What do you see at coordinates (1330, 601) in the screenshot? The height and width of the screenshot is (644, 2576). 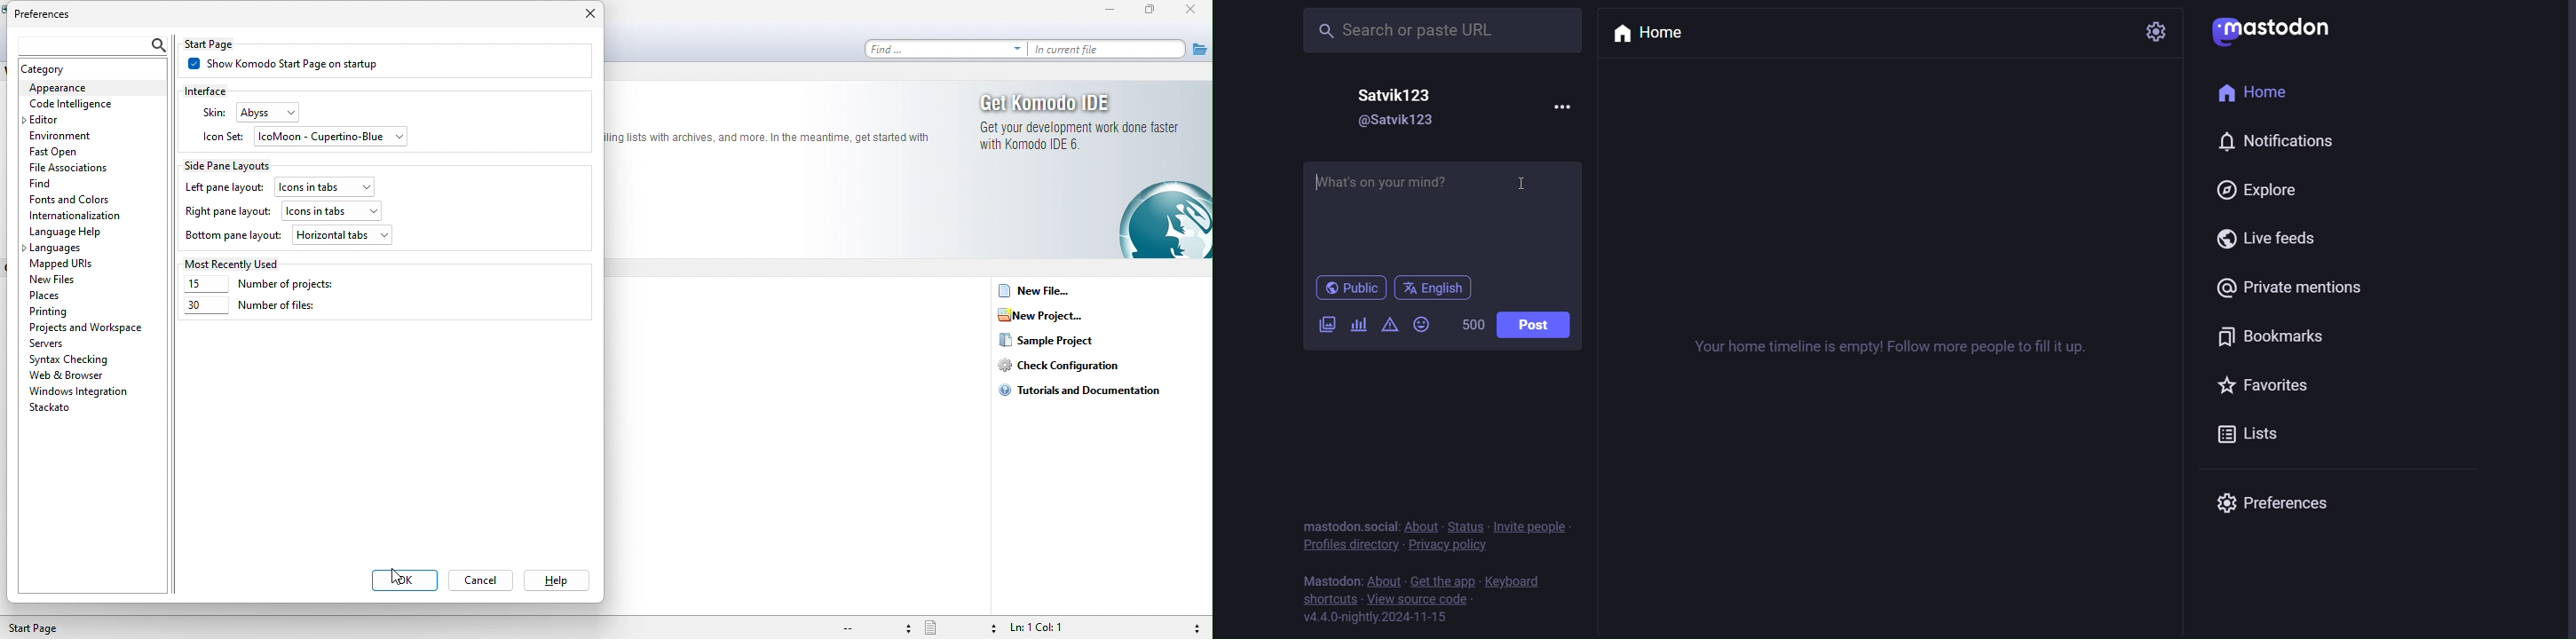 I see `shortcut` at bounding box center [1330, 601].